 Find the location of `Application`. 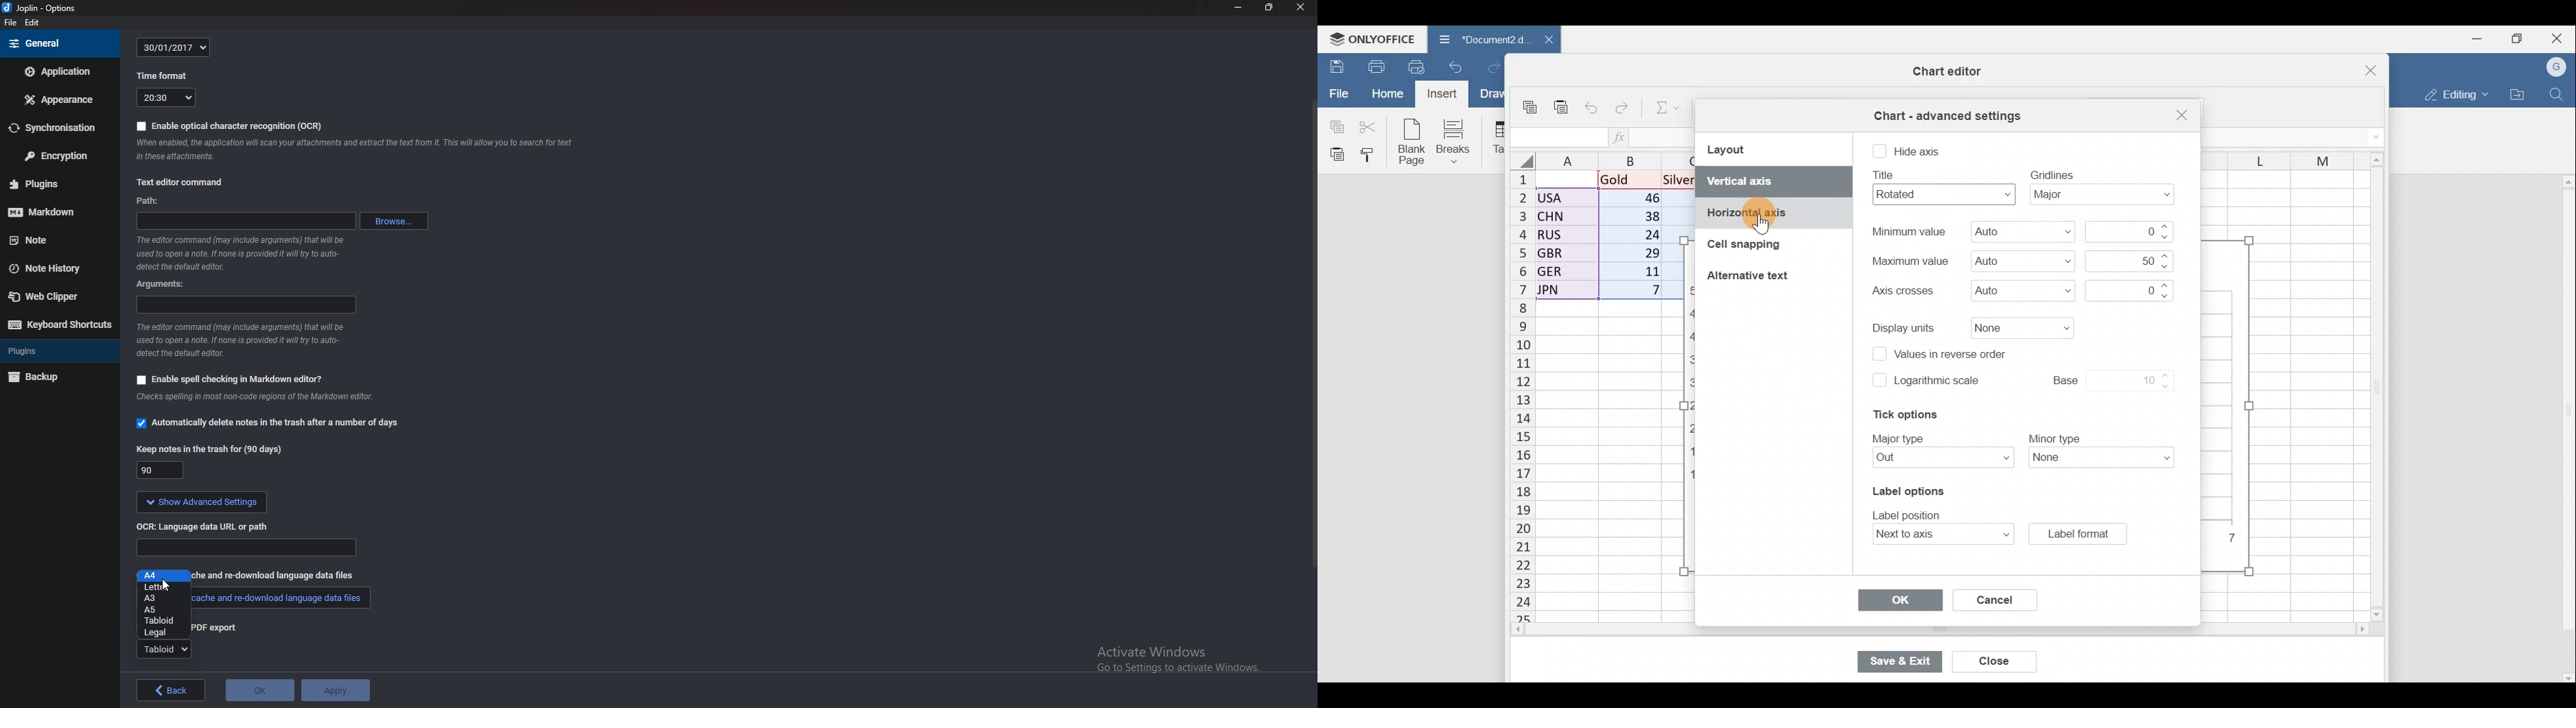

Application is located at coordinates (59, 73).